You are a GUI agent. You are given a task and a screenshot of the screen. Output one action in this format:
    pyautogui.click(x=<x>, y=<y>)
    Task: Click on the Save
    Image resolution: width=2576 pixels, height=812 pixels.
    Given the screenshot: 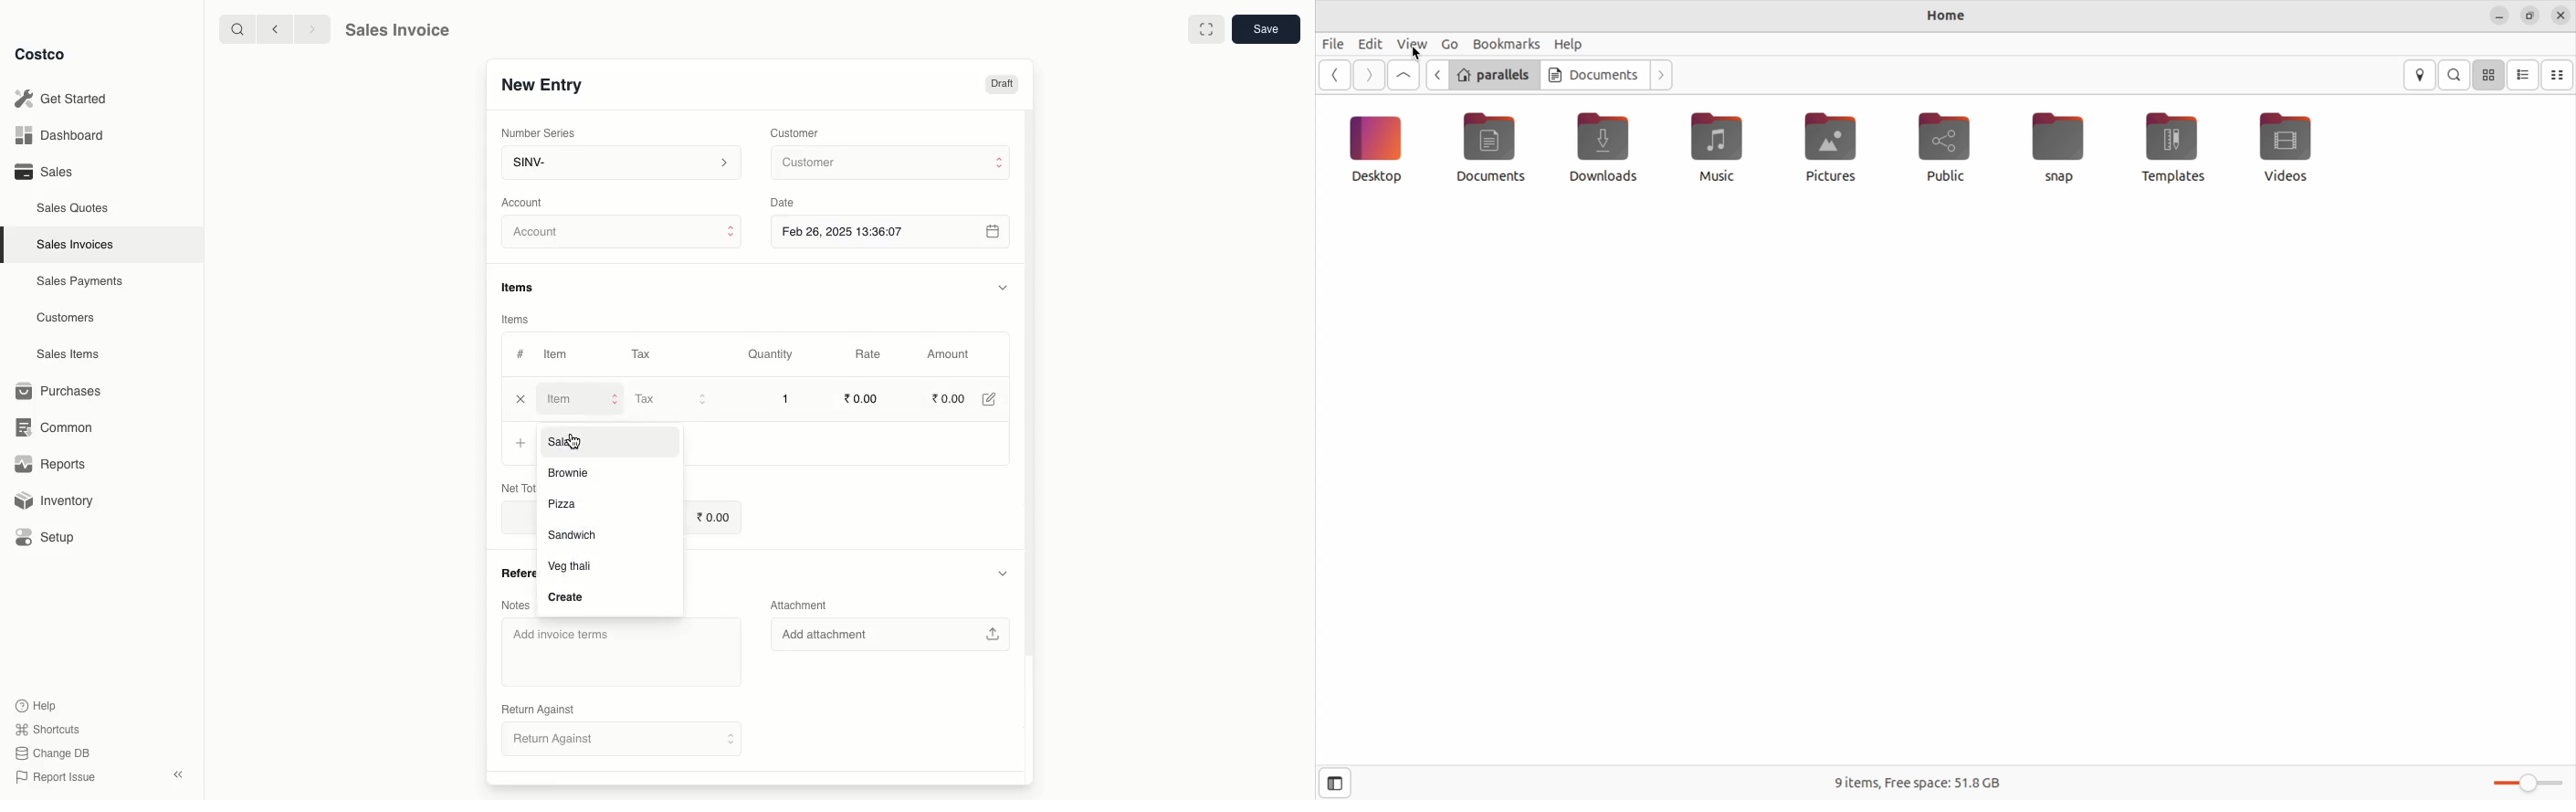 What is the action you would take?
    pyautogui.click(x=1268, y=31)
    